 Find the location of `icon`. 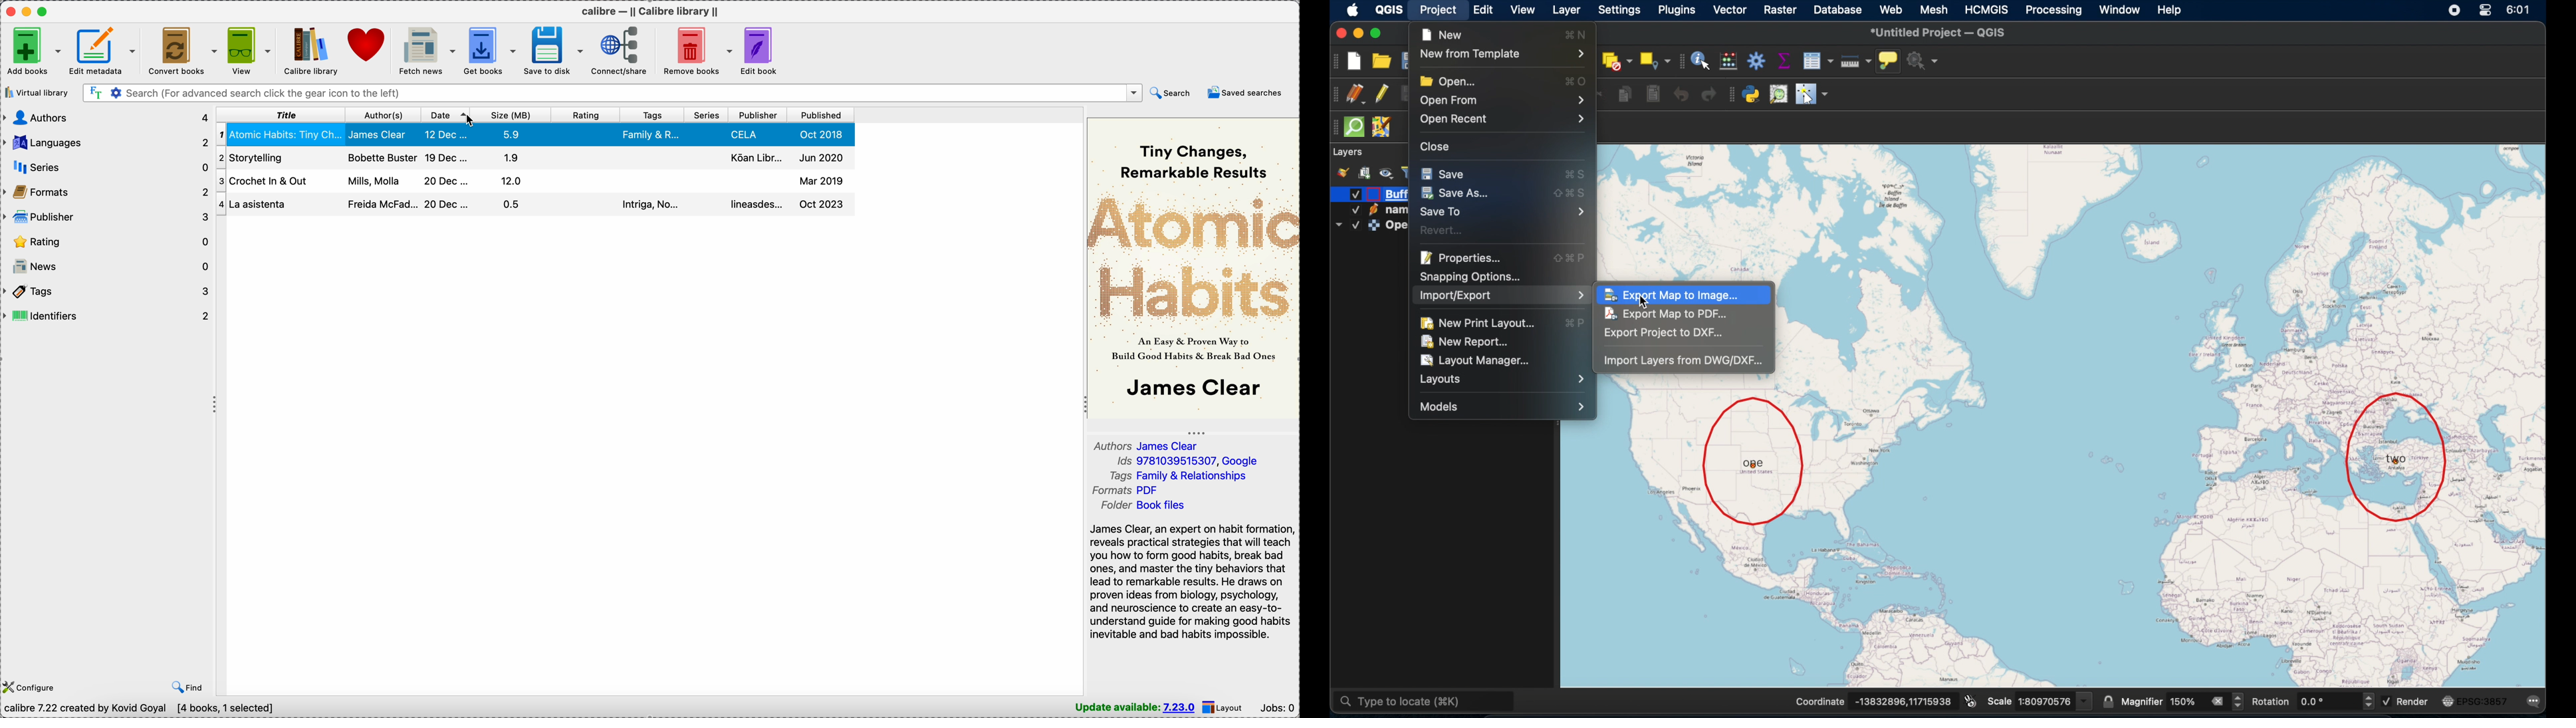

icon is located at coordinates (1373, 194).